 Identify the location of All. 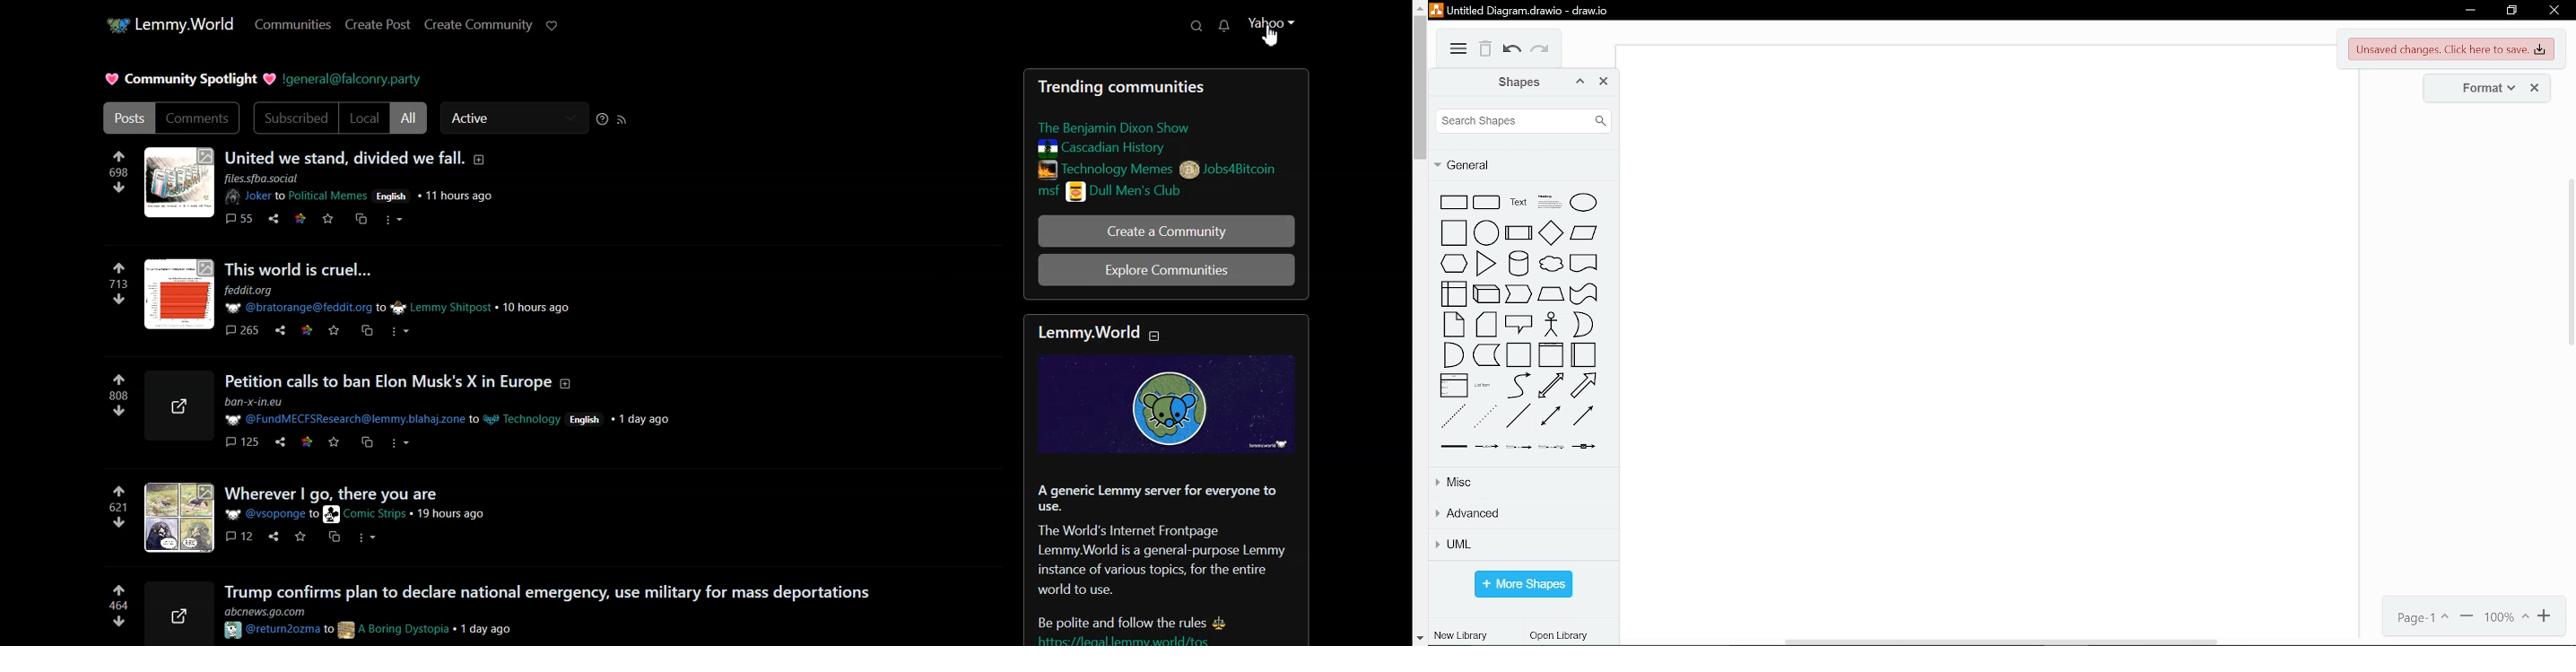
(409, 118).